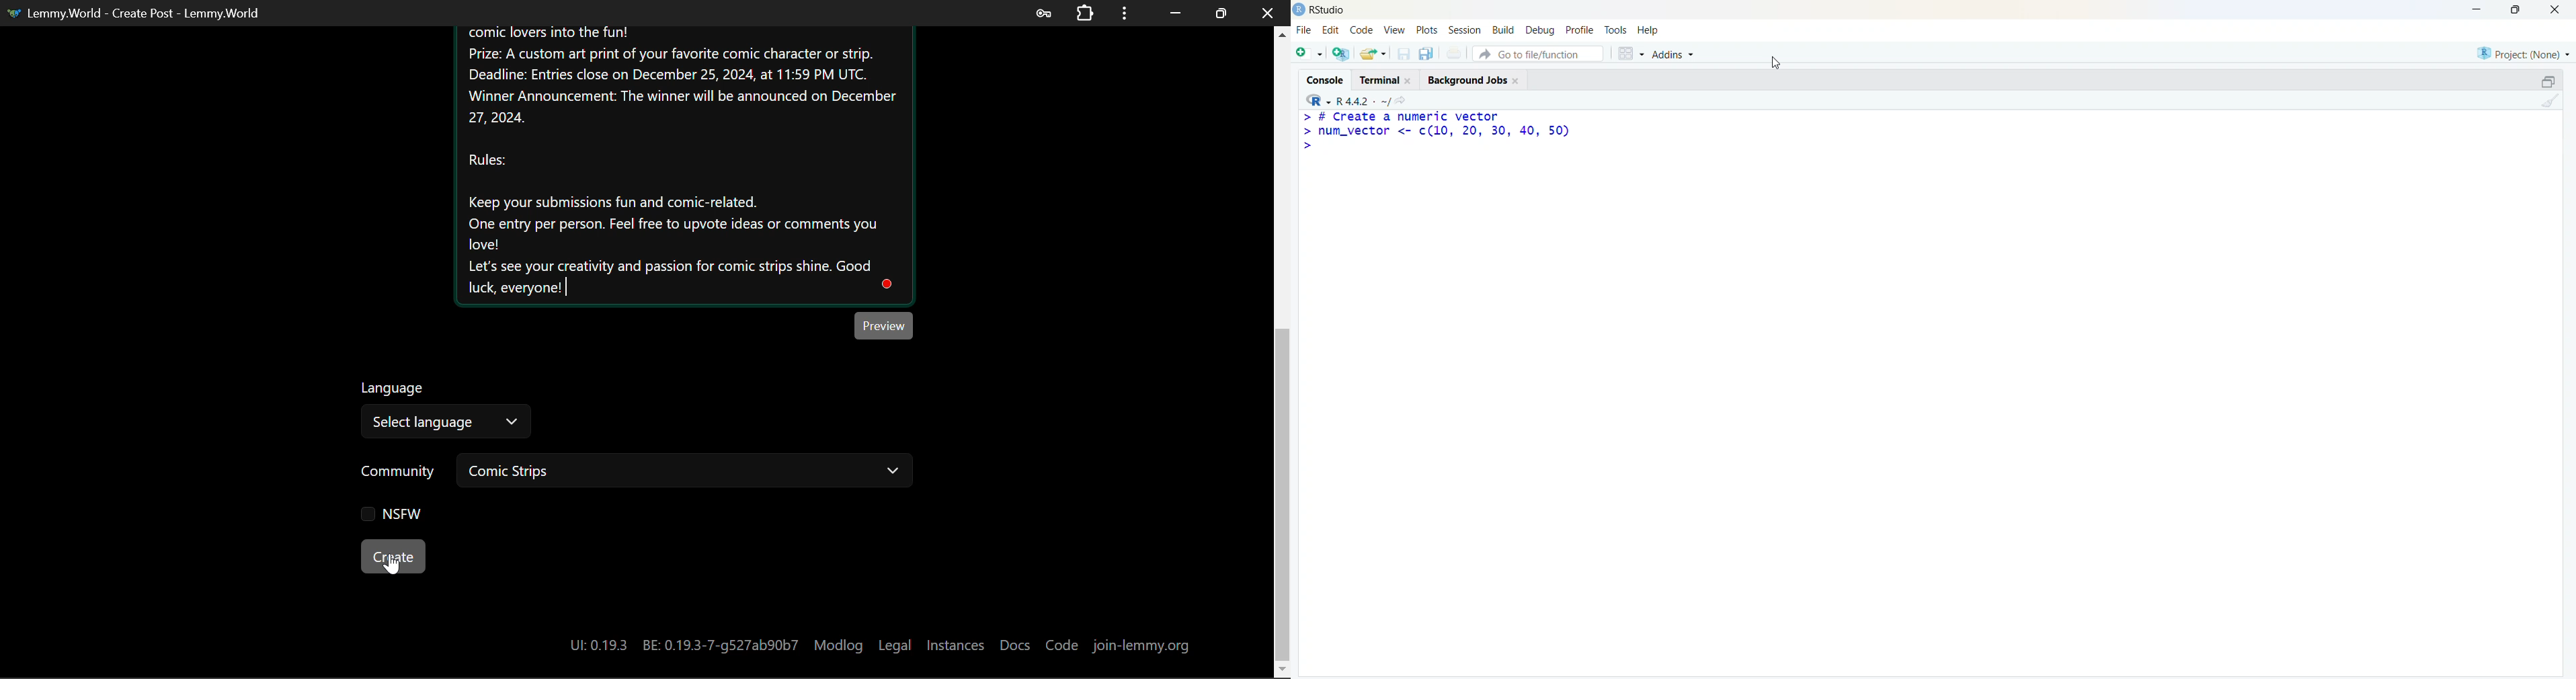  Describe the element at coordinates (1466, 29) in the screenshot. I see `session` at that location.